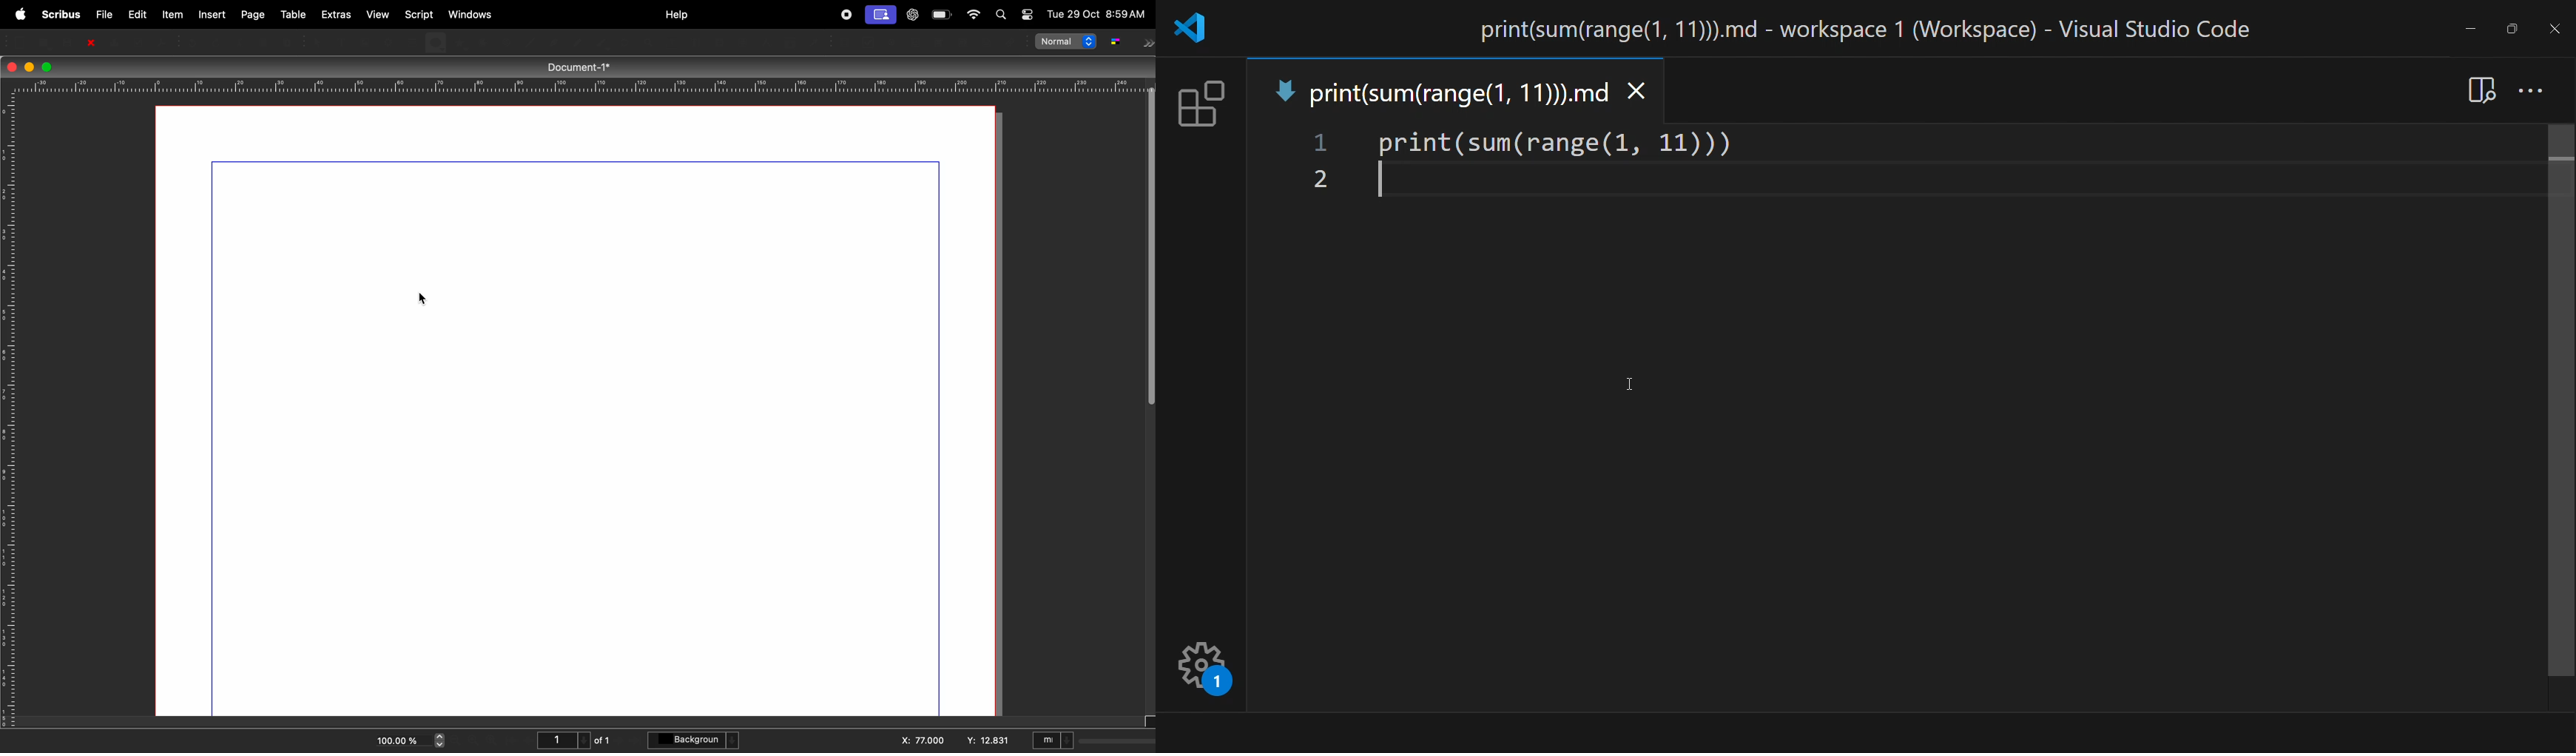  I want to click on 1, so click(561, 739).